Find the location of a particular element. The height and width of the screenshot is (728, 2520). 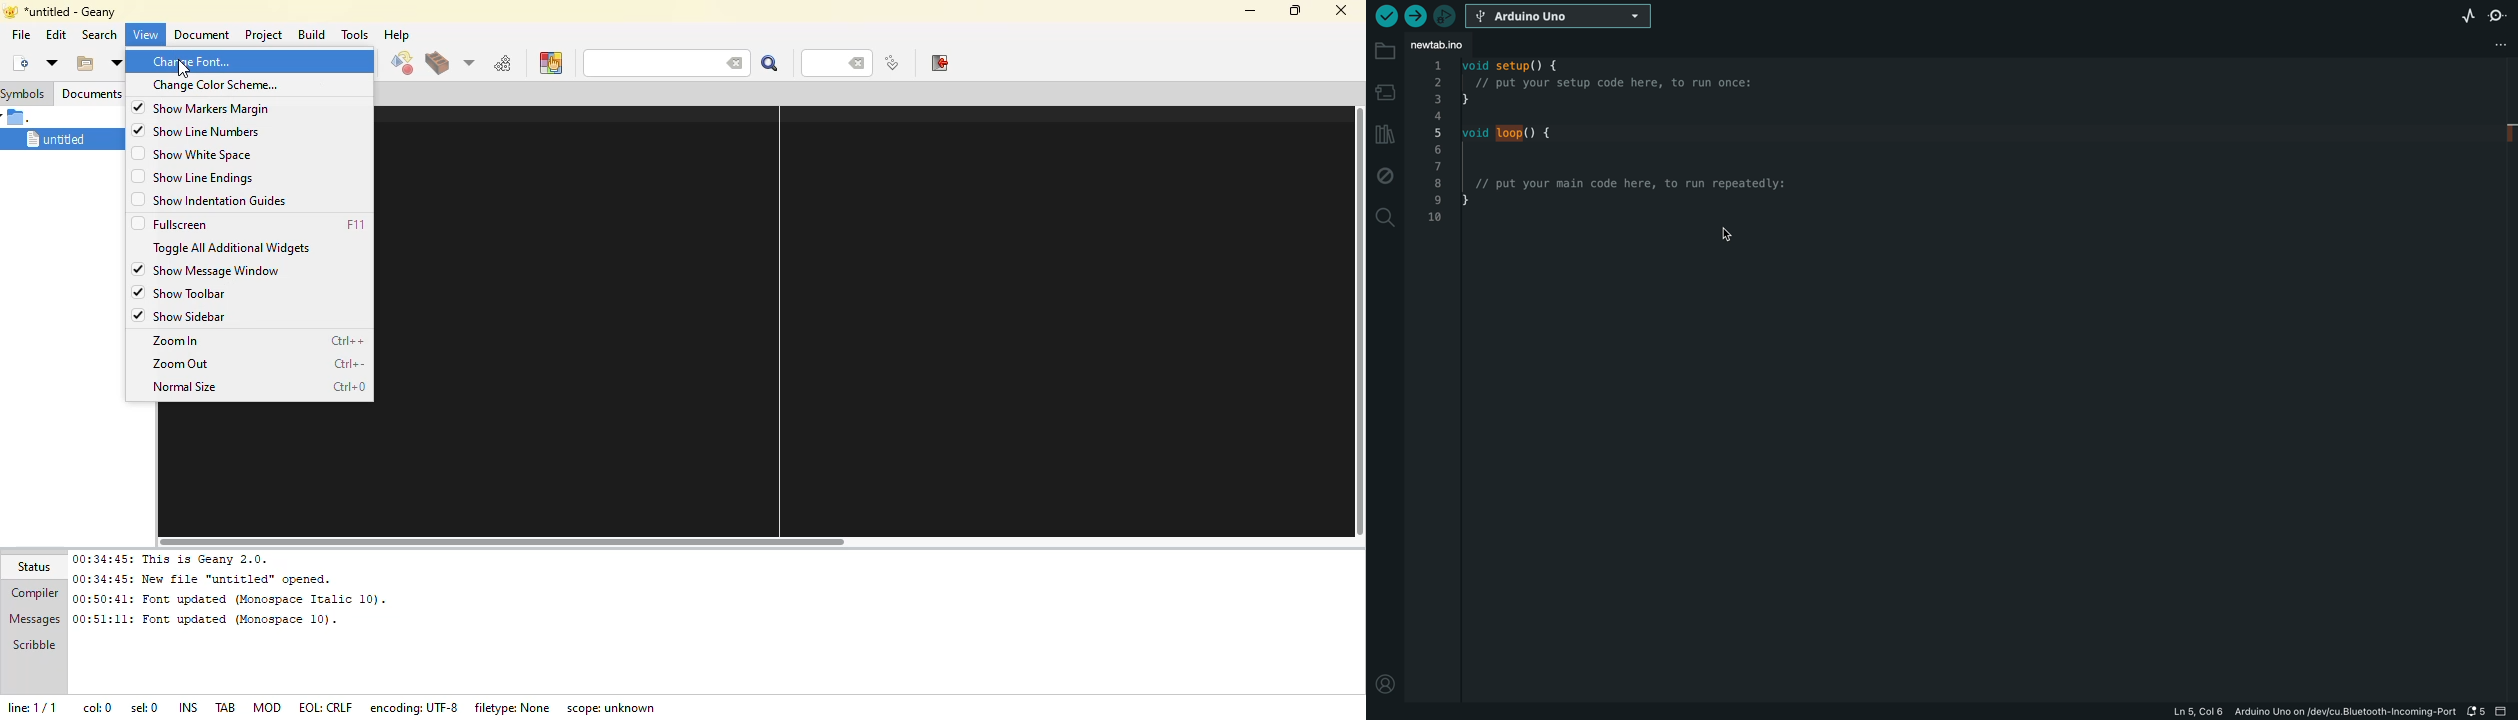

*untitled - geany is located at coordinates (73, 10).